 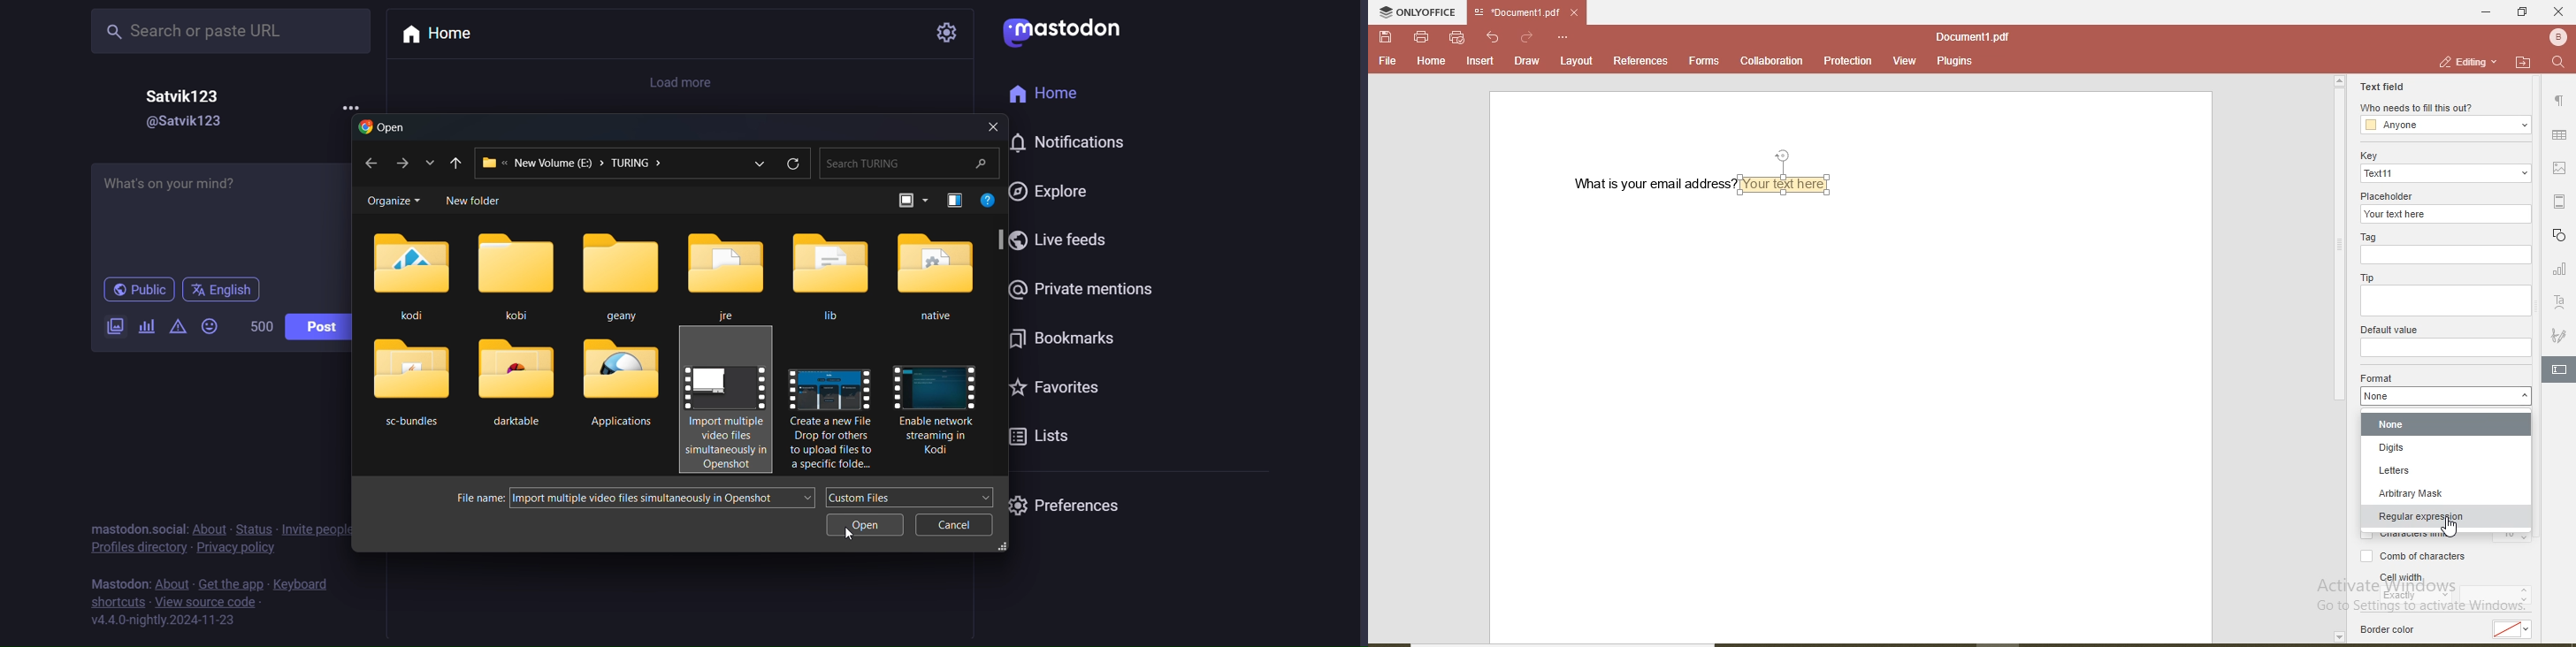 I want to click on @Satvik123, so click(x=193, y=122).